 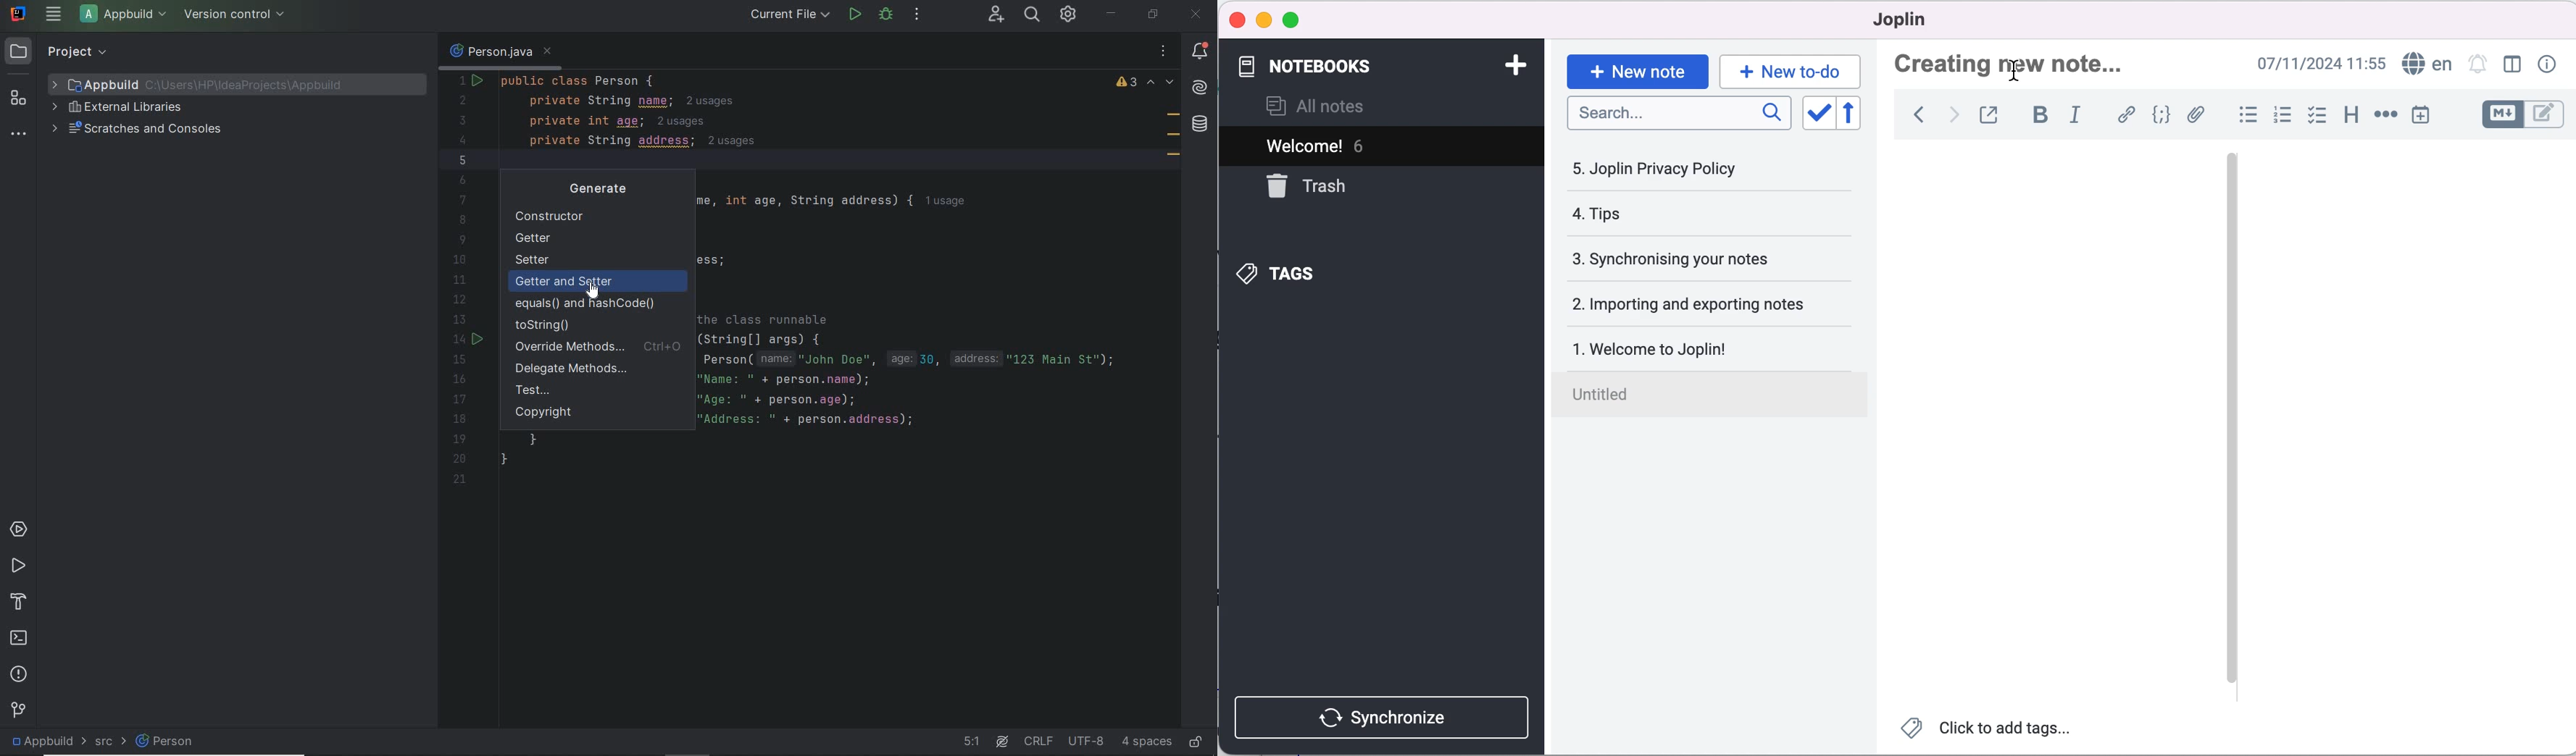 What do you see at coordinates (2017, 68) in the screenshot?
I see `Cursor` at bounding box center [2017, 68].